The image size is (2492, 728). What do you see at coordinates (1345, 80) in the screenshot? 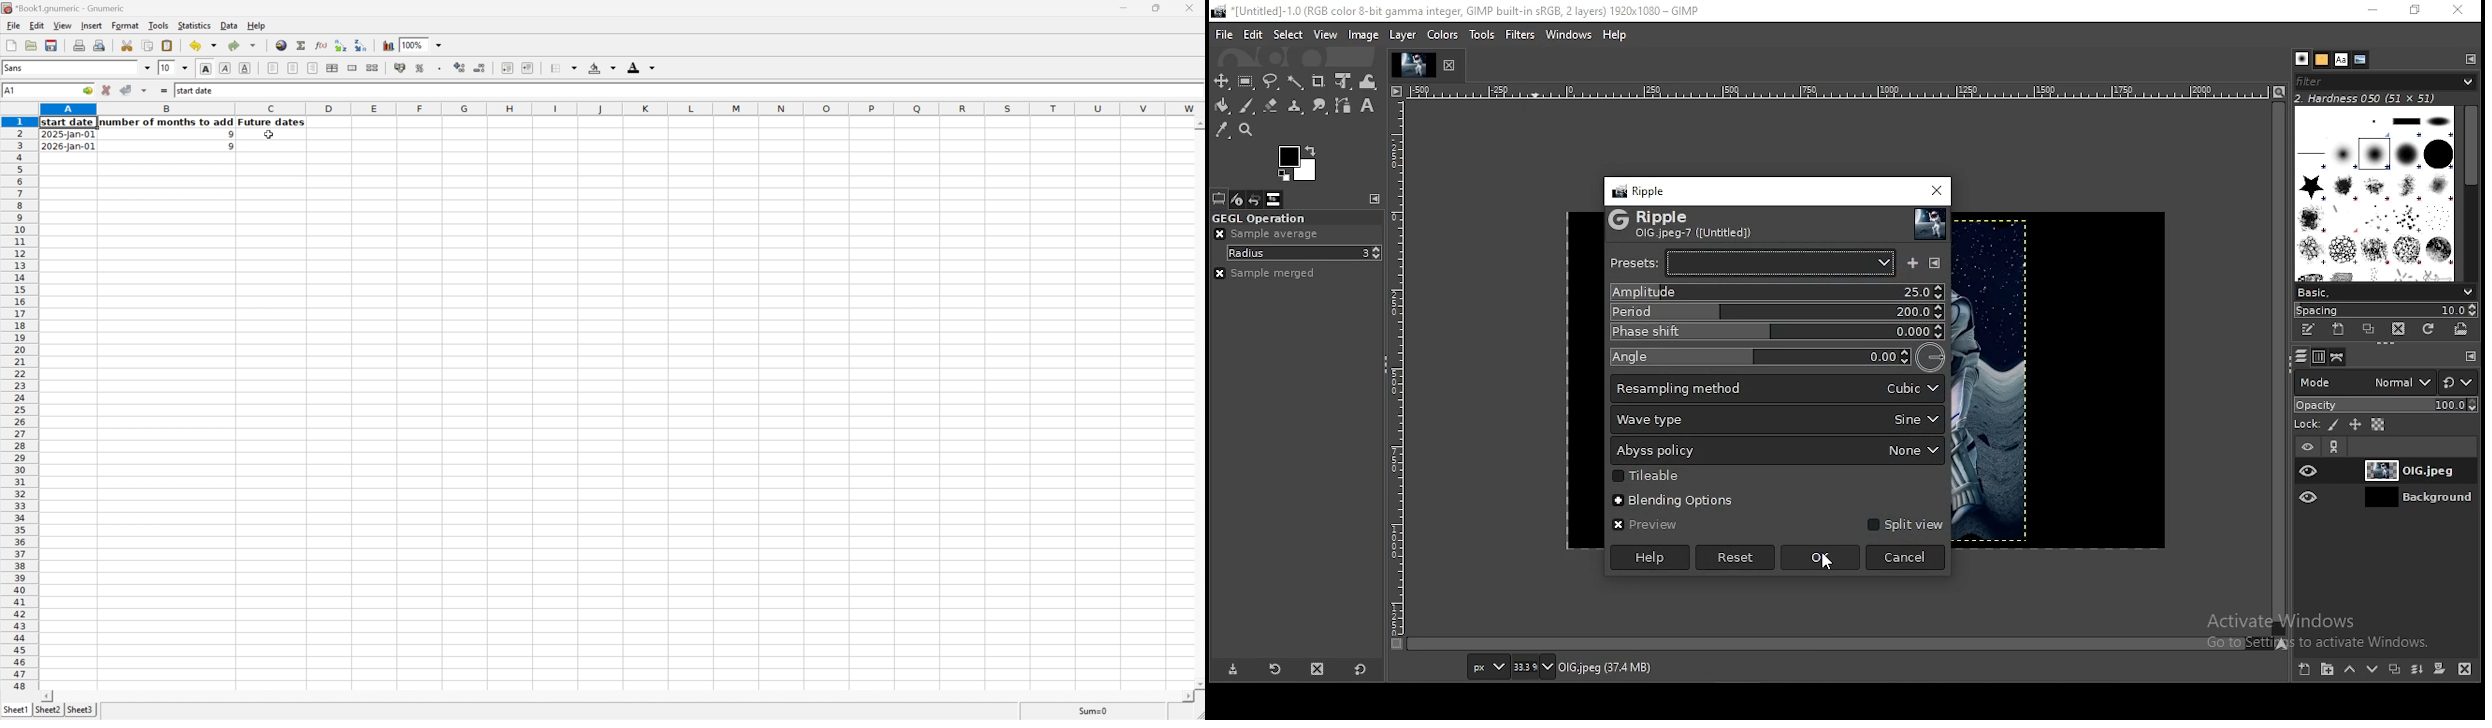
I see `unified transform tool` at bounding box center [1345, 80].